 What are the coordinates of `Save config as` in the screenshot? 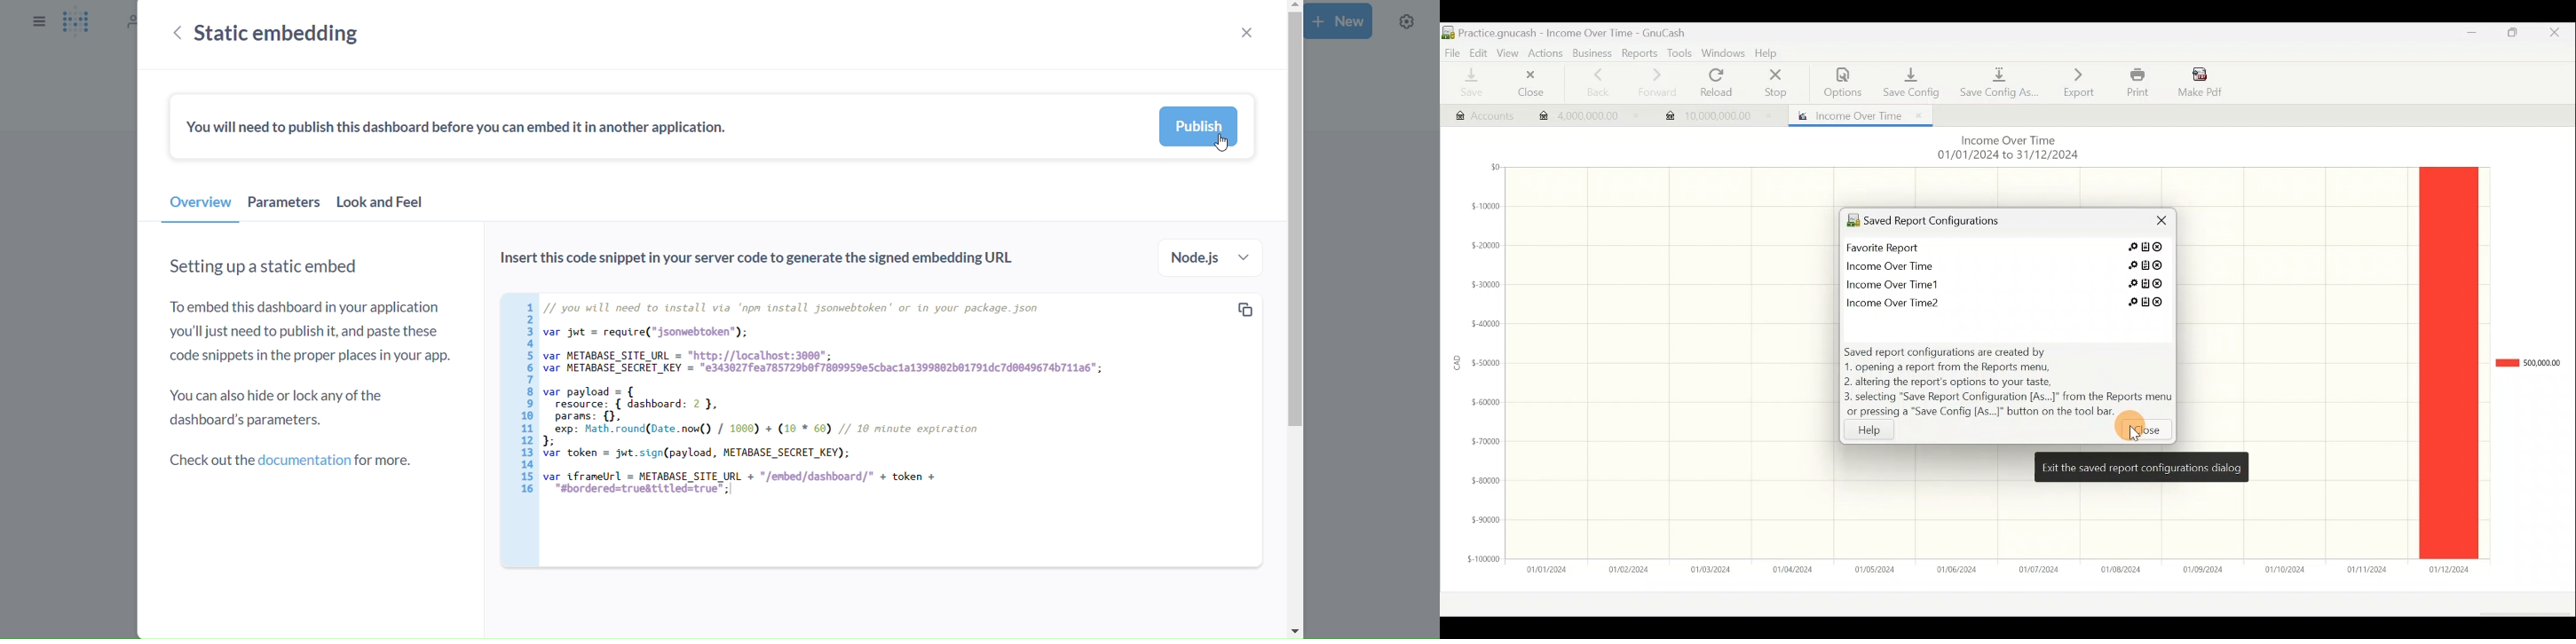 It's located at (1999, 80).